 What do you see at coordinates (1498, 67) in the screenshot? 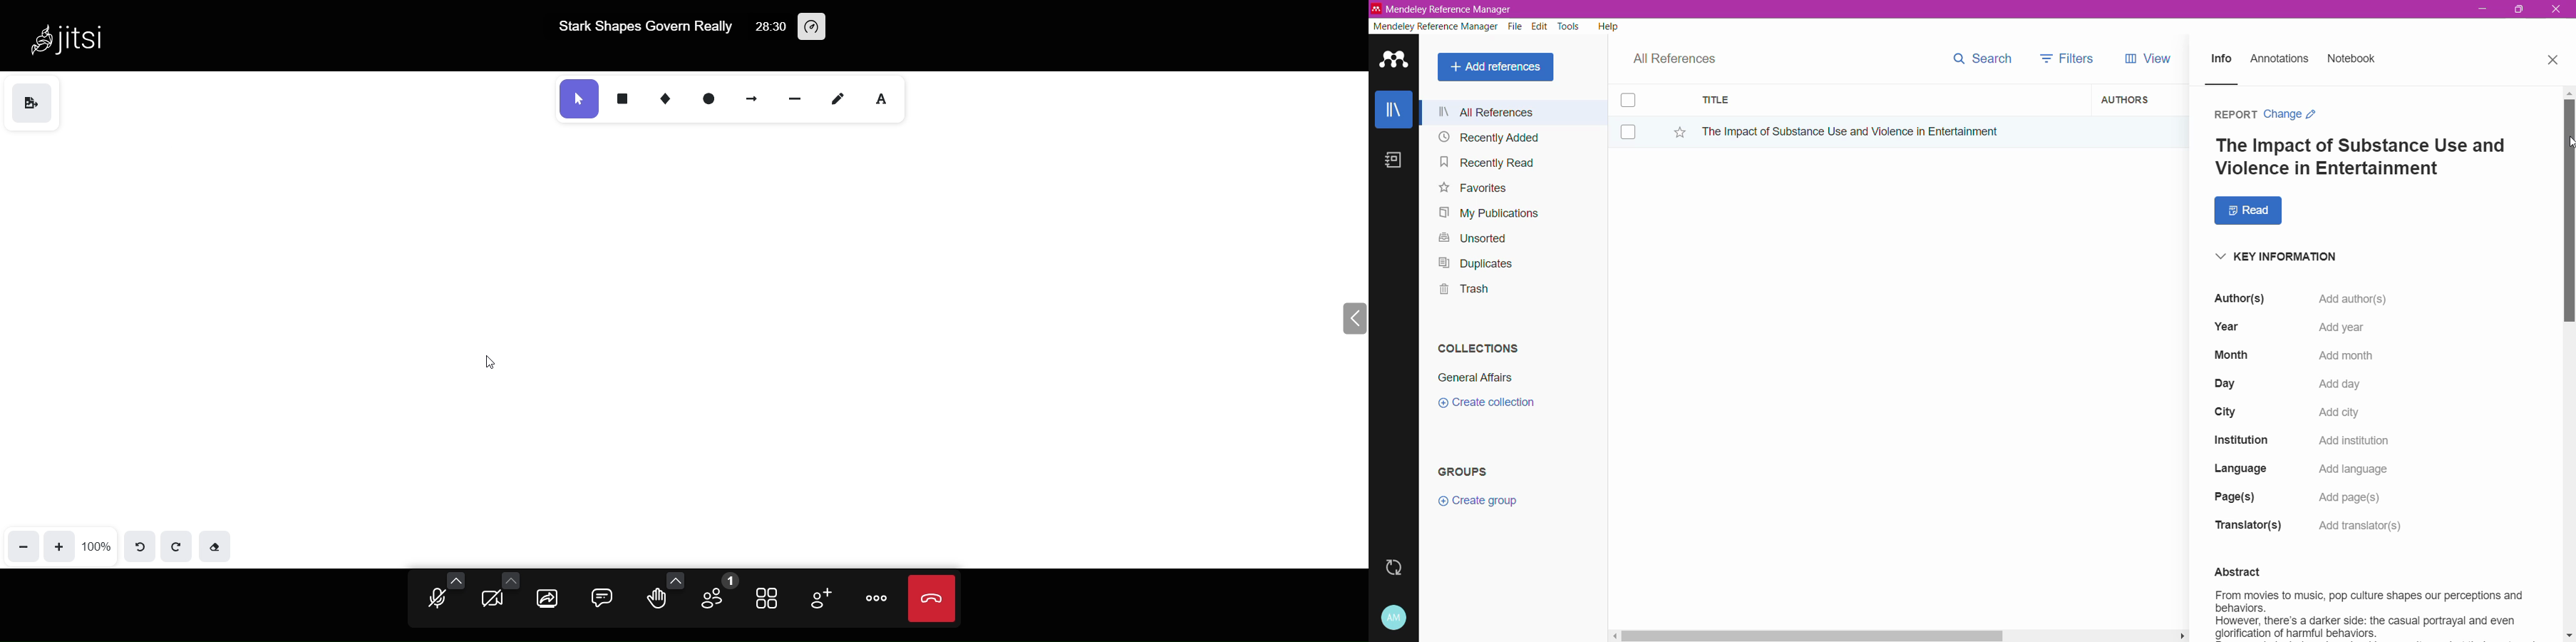
I see `Add References` at bounding box center [1498, 67].